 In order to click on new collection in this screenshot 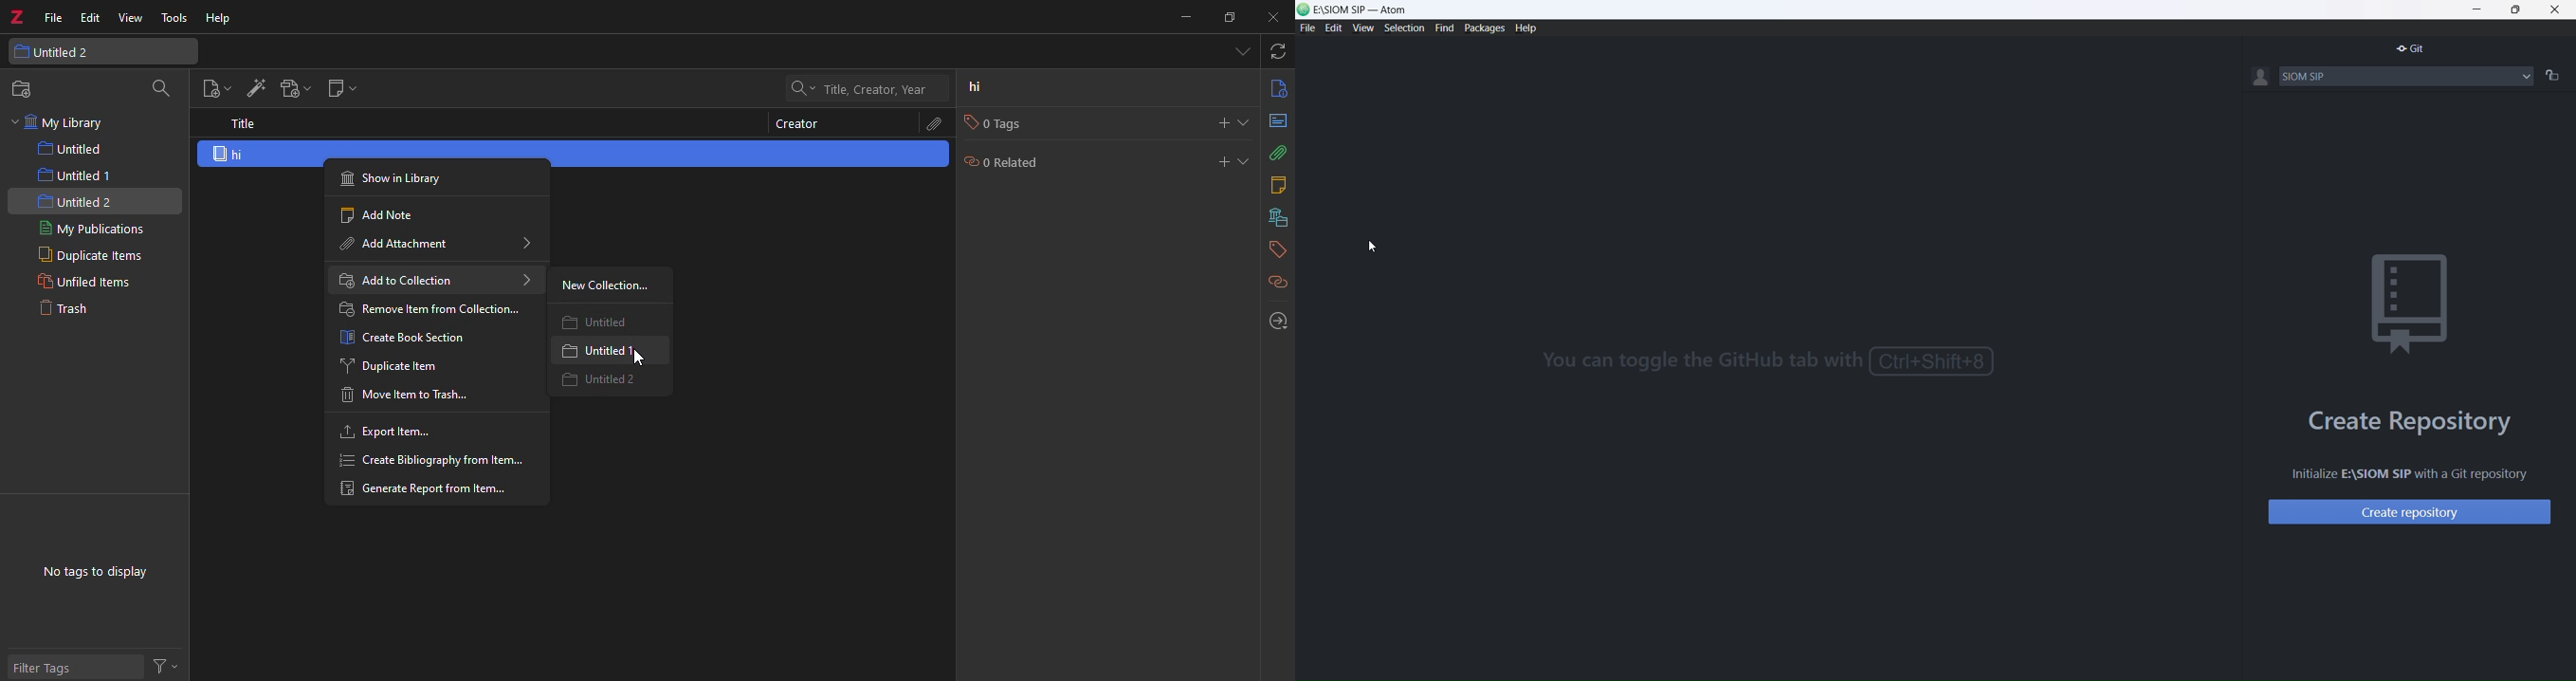, I will do `click(604, 286)`.